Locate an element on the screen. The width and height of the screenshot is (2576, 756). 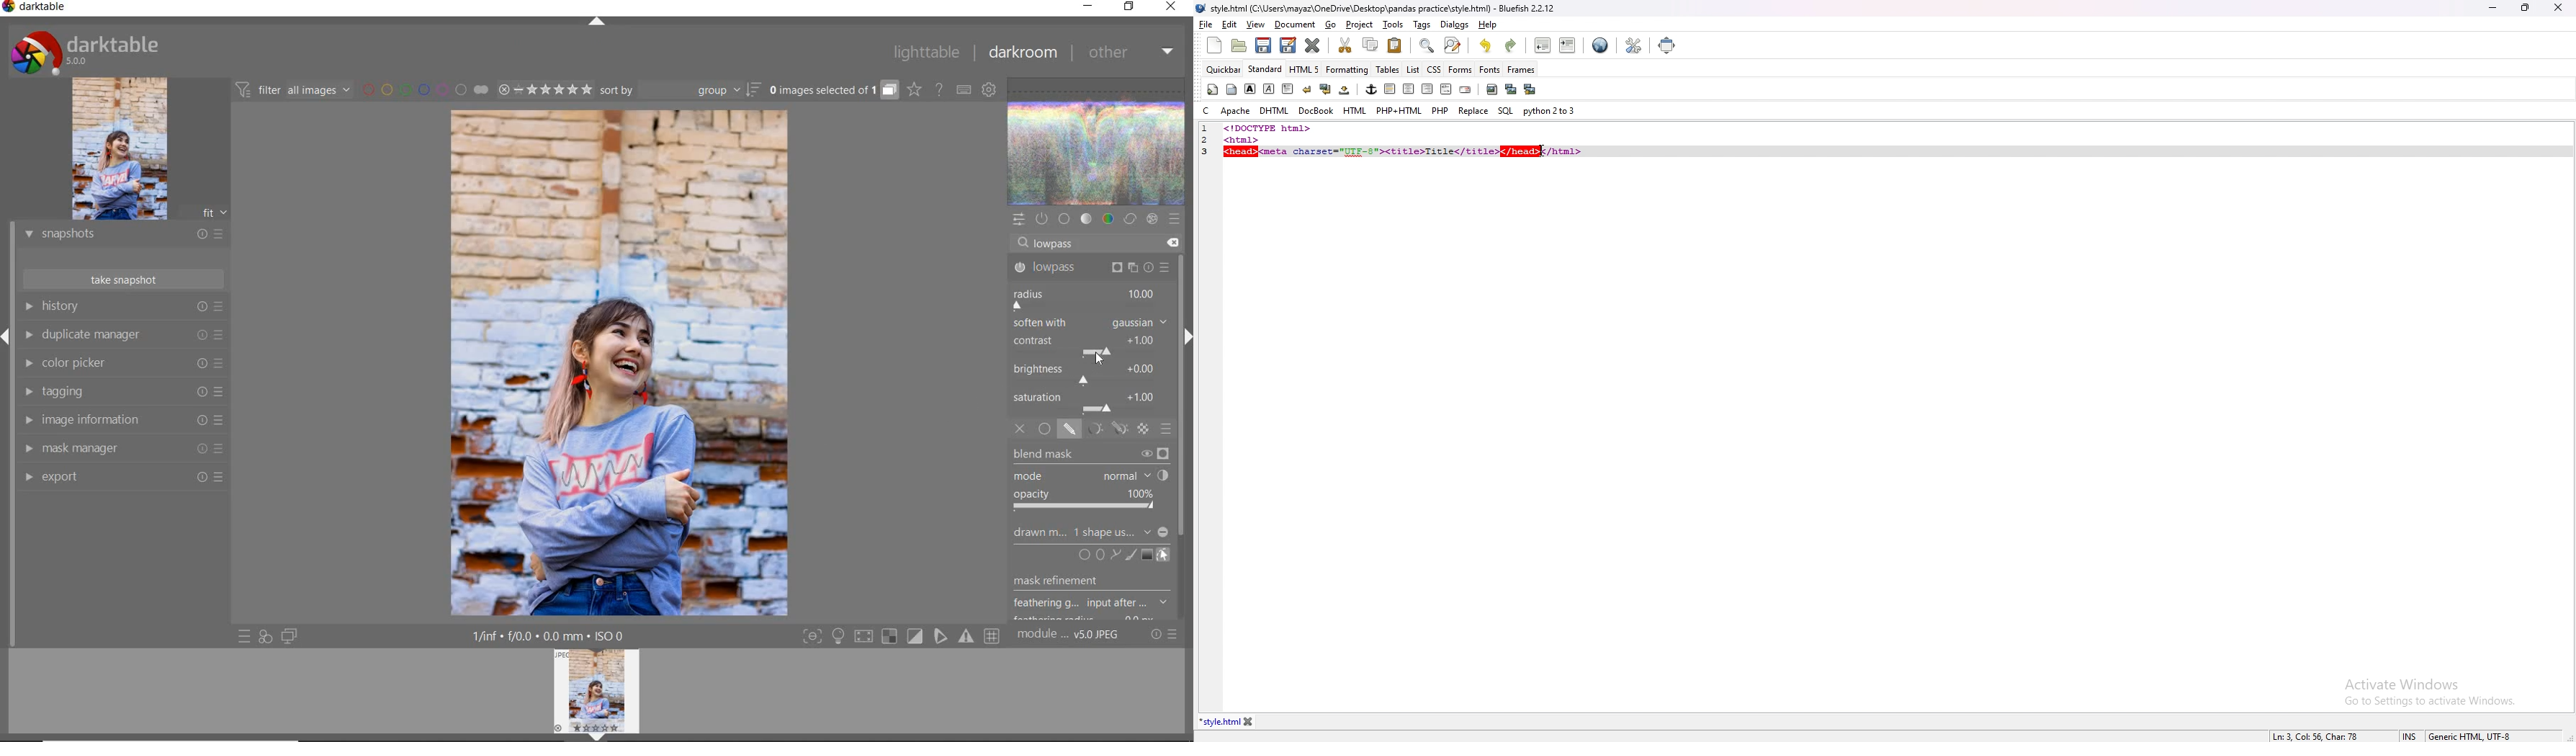
quick access panel is located at coordinates (1020, 217).